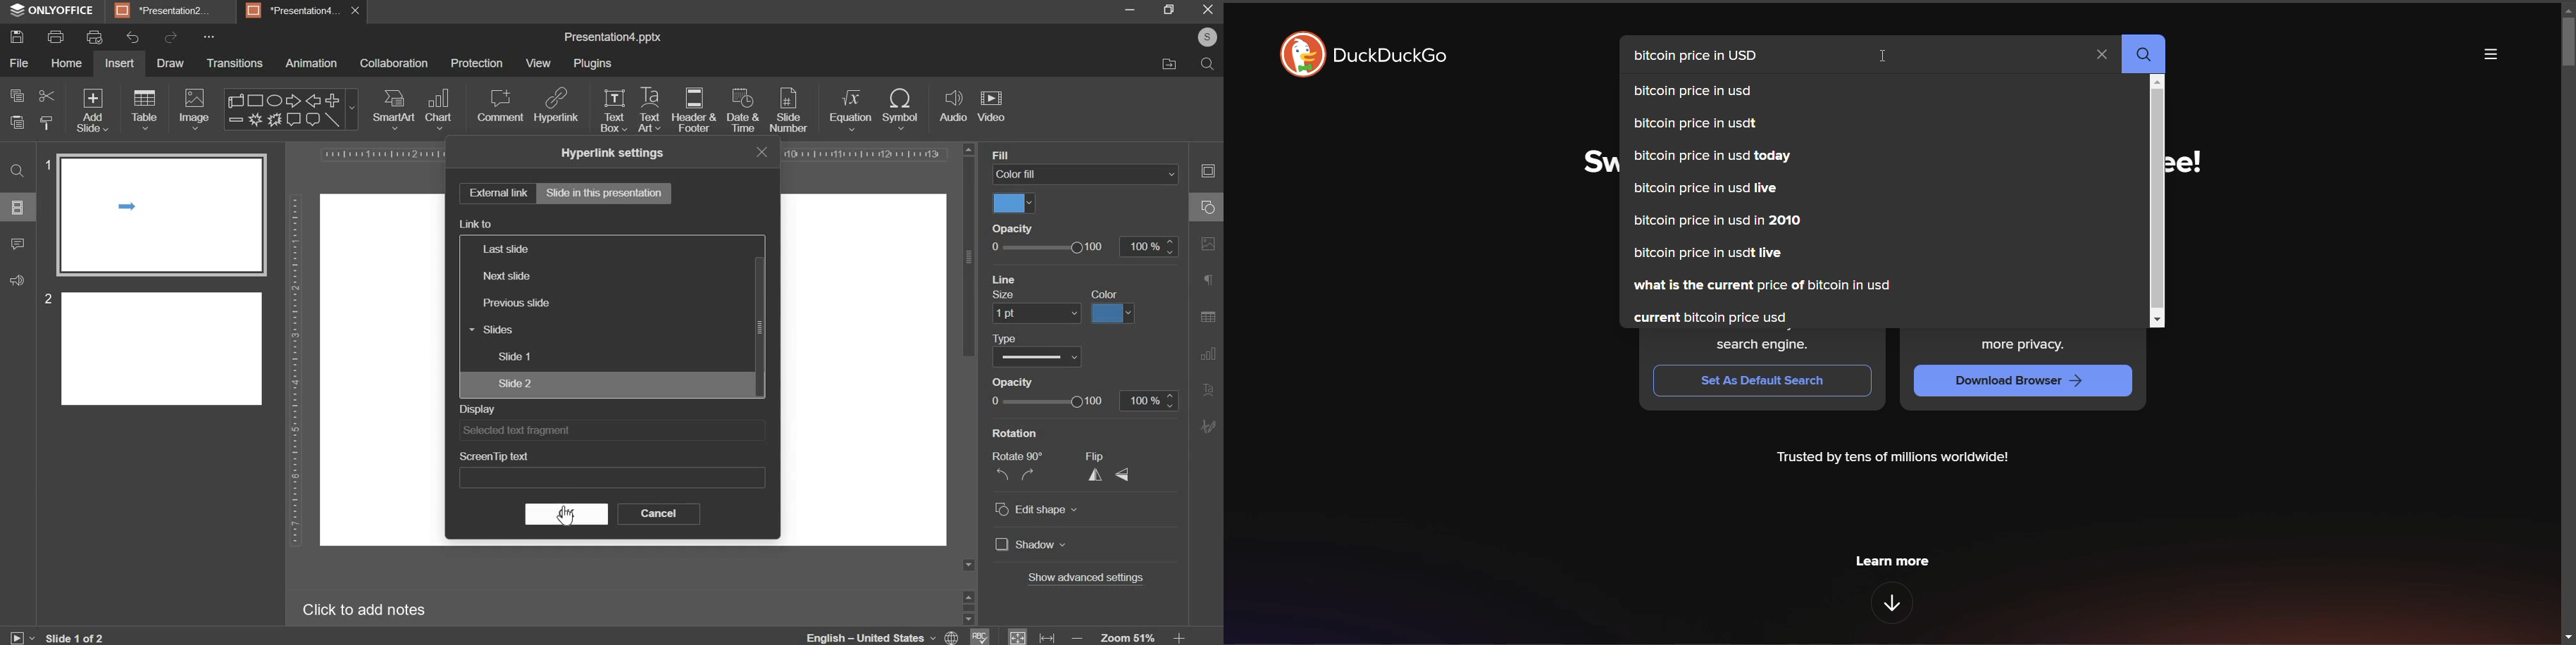 The width and height of the screenshot is (2576, 672). Describe the element at coordinates (508, 249) in the screenshot. I see `last slide` at that location.